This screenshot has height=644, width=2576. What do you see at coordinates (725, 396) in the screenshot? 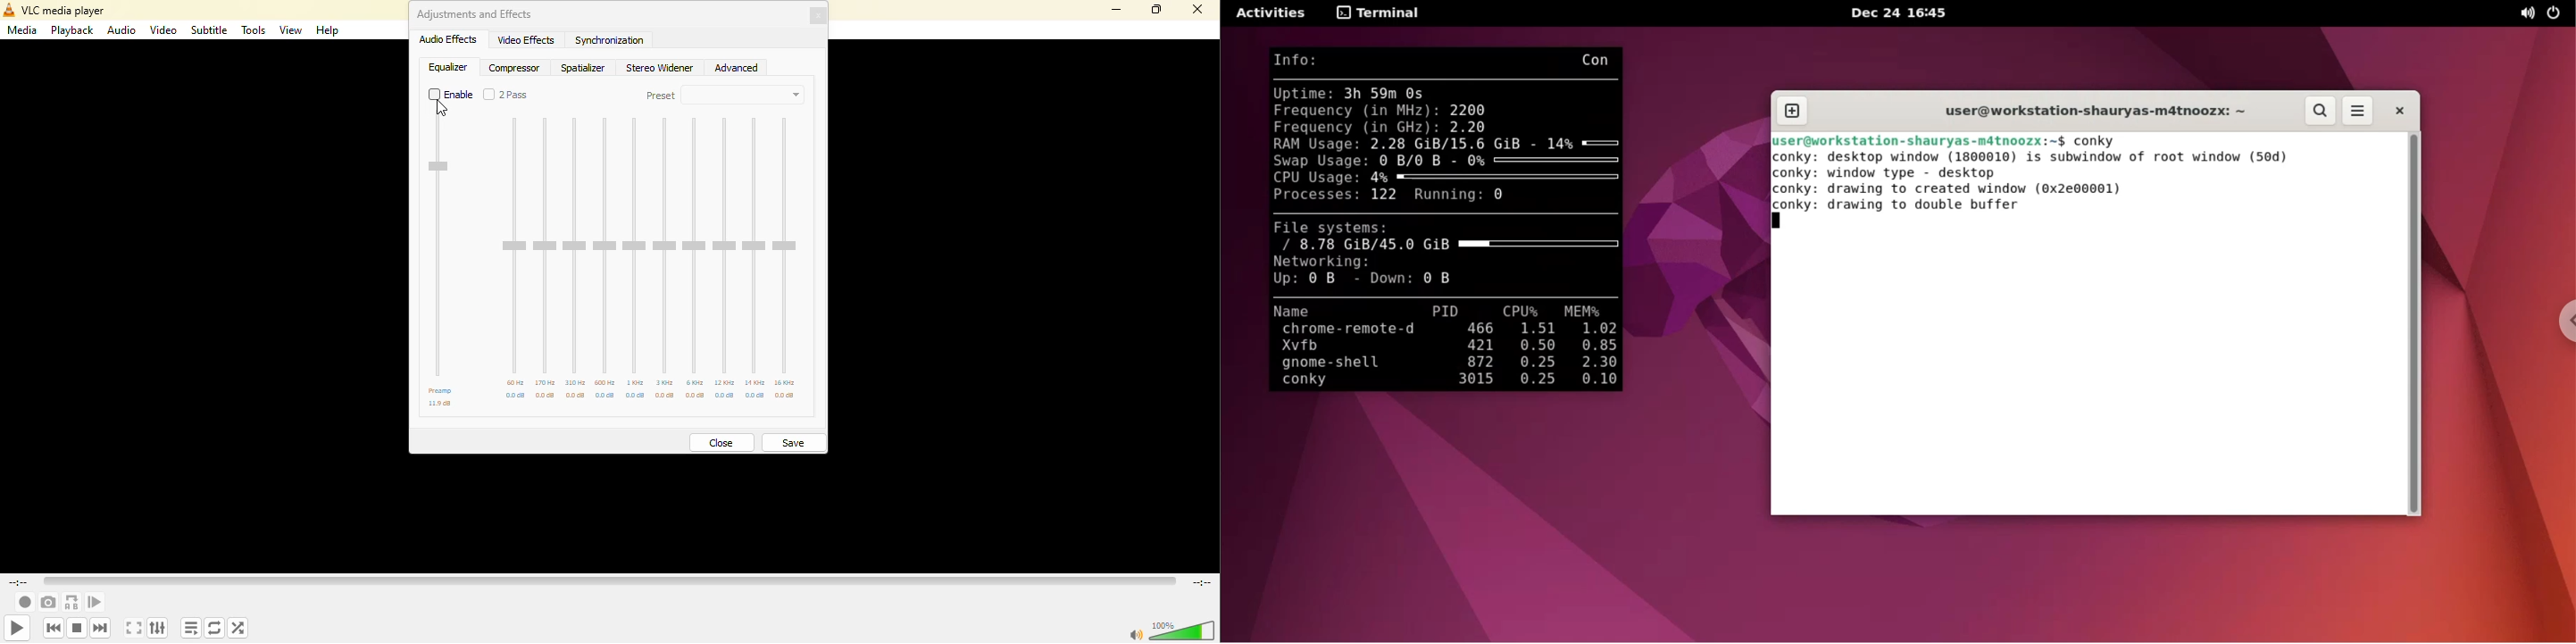
I see `db` at bounding box center [725, 396].